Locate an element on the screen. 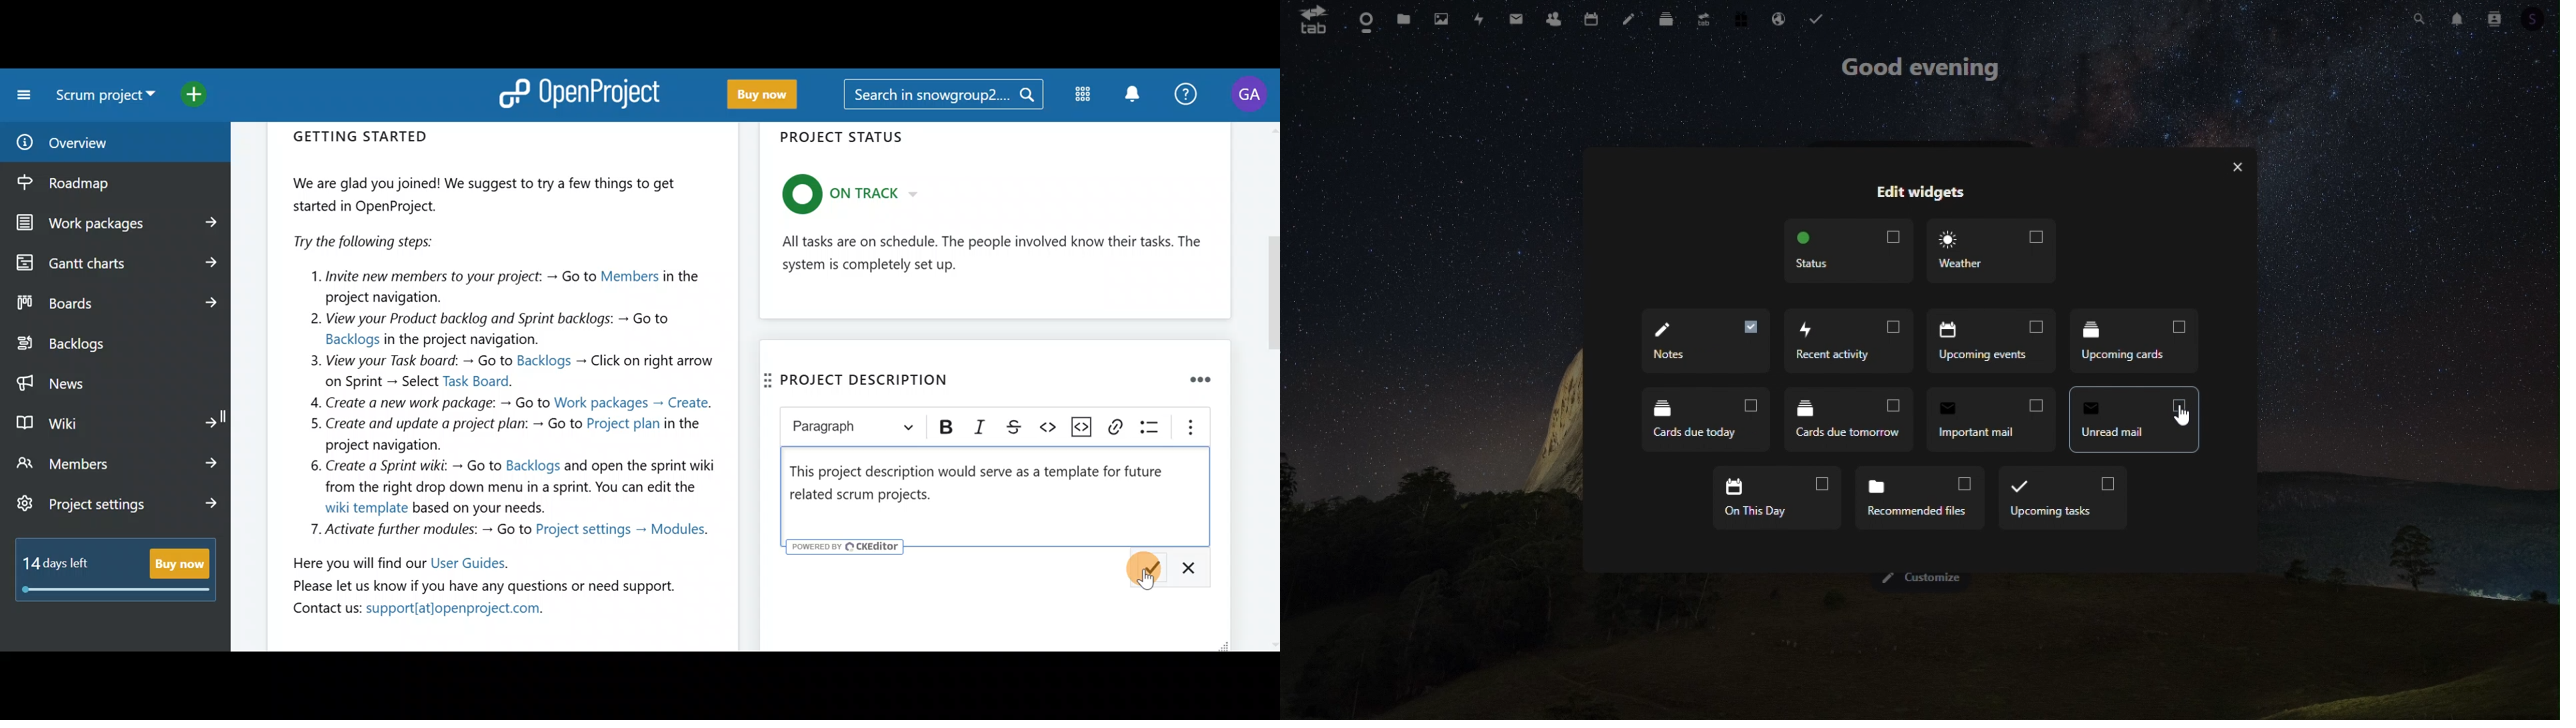 The image size is (2576, 728). Calendar is located at coordinates (1590, 19).